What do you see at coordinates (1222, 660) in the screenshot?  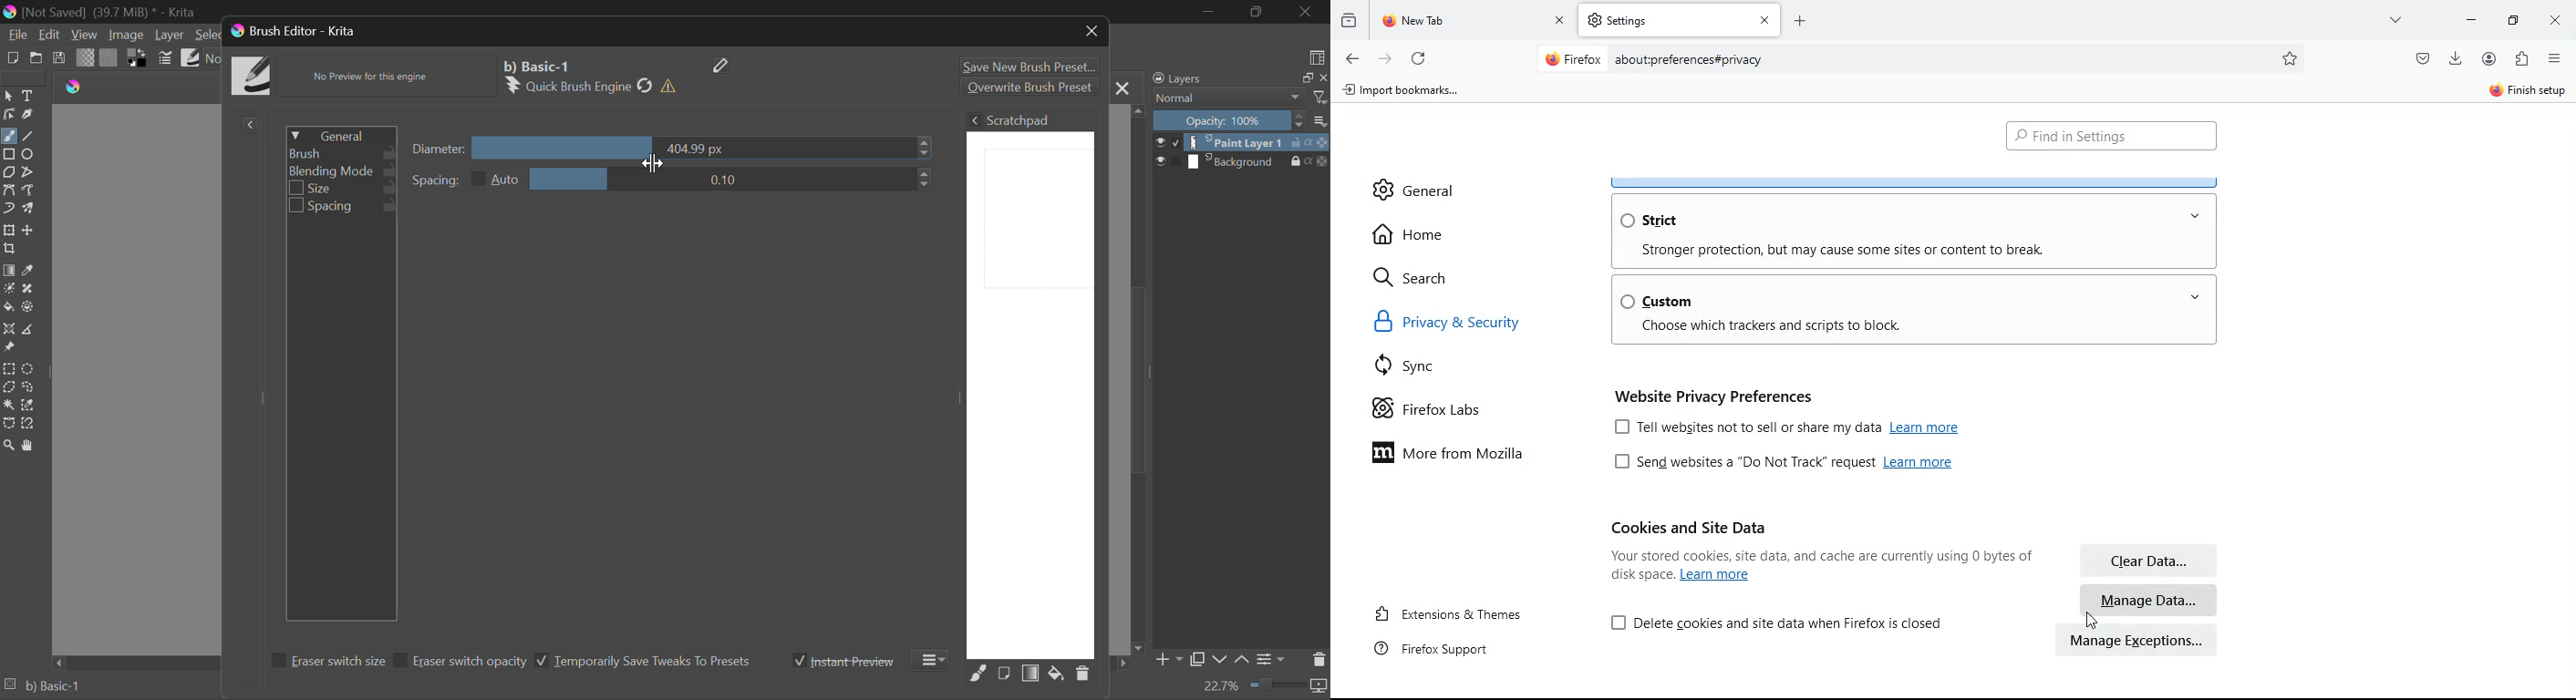 I see `Move Layer Down` at bounding box center [1222, 660].